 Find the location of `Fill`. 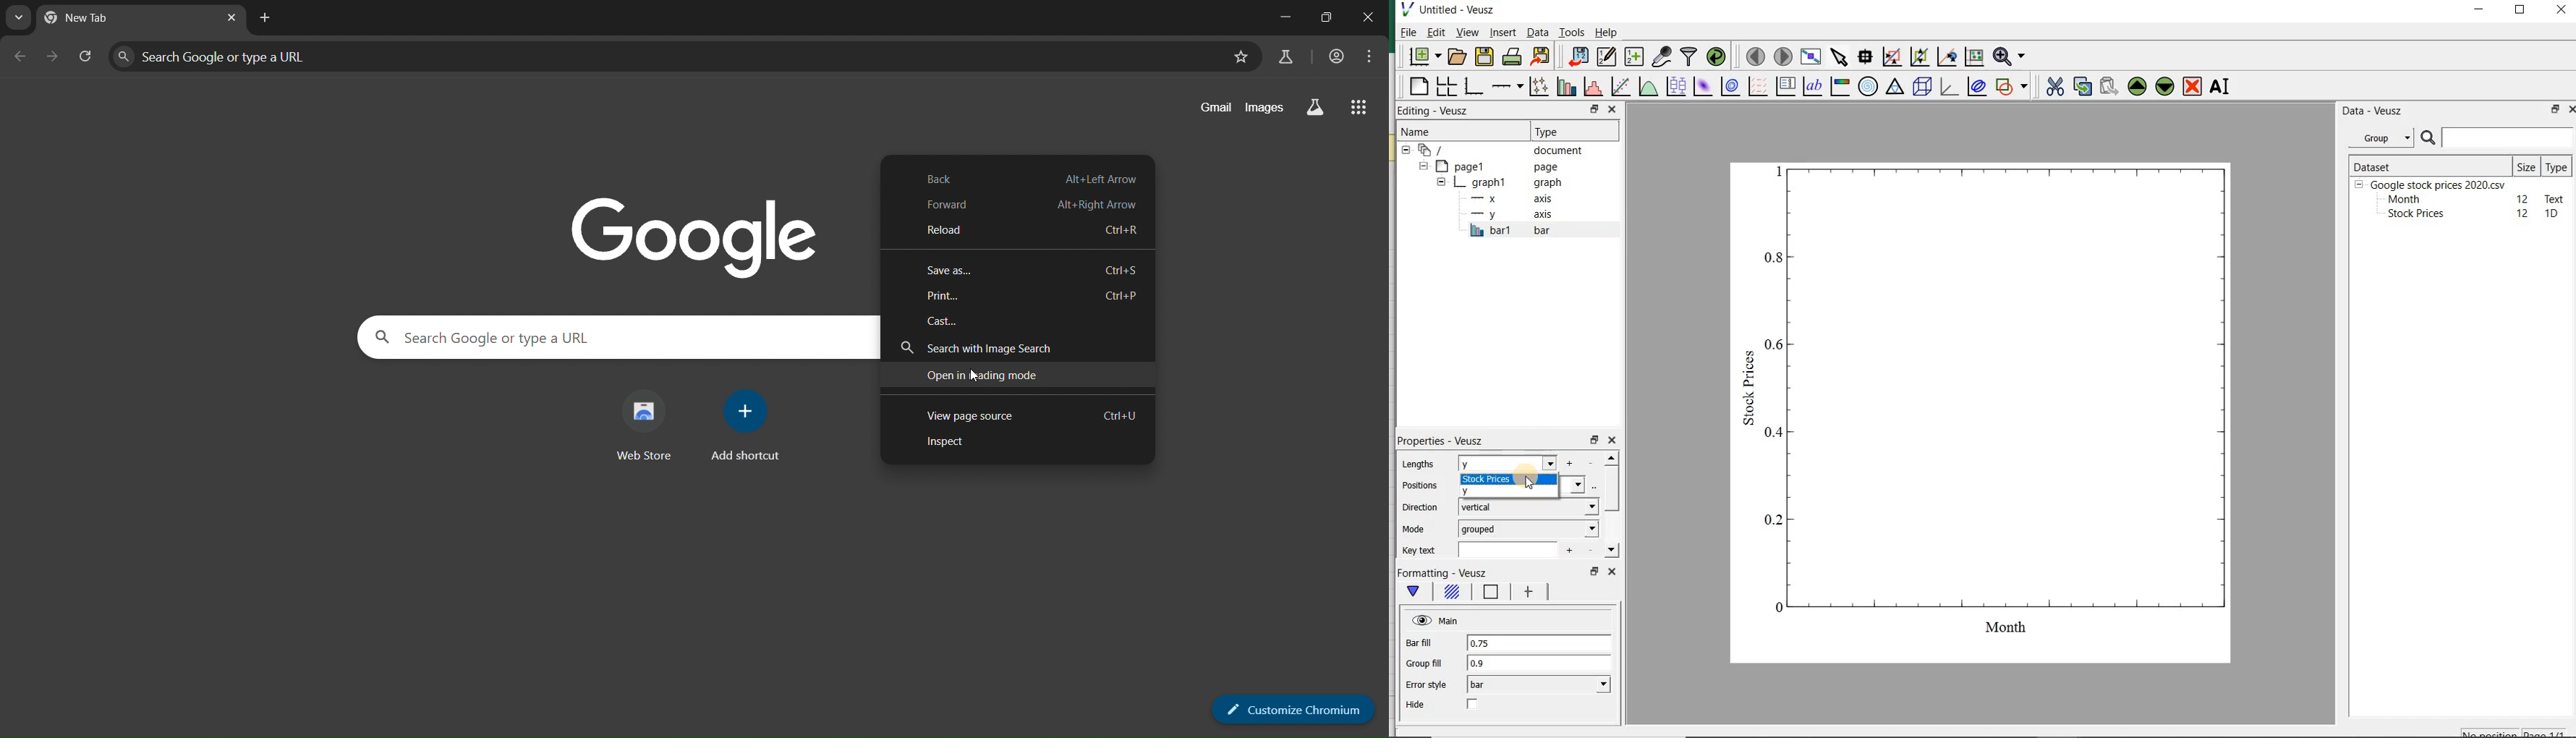

Fill is located at coordinates (1453, 592).